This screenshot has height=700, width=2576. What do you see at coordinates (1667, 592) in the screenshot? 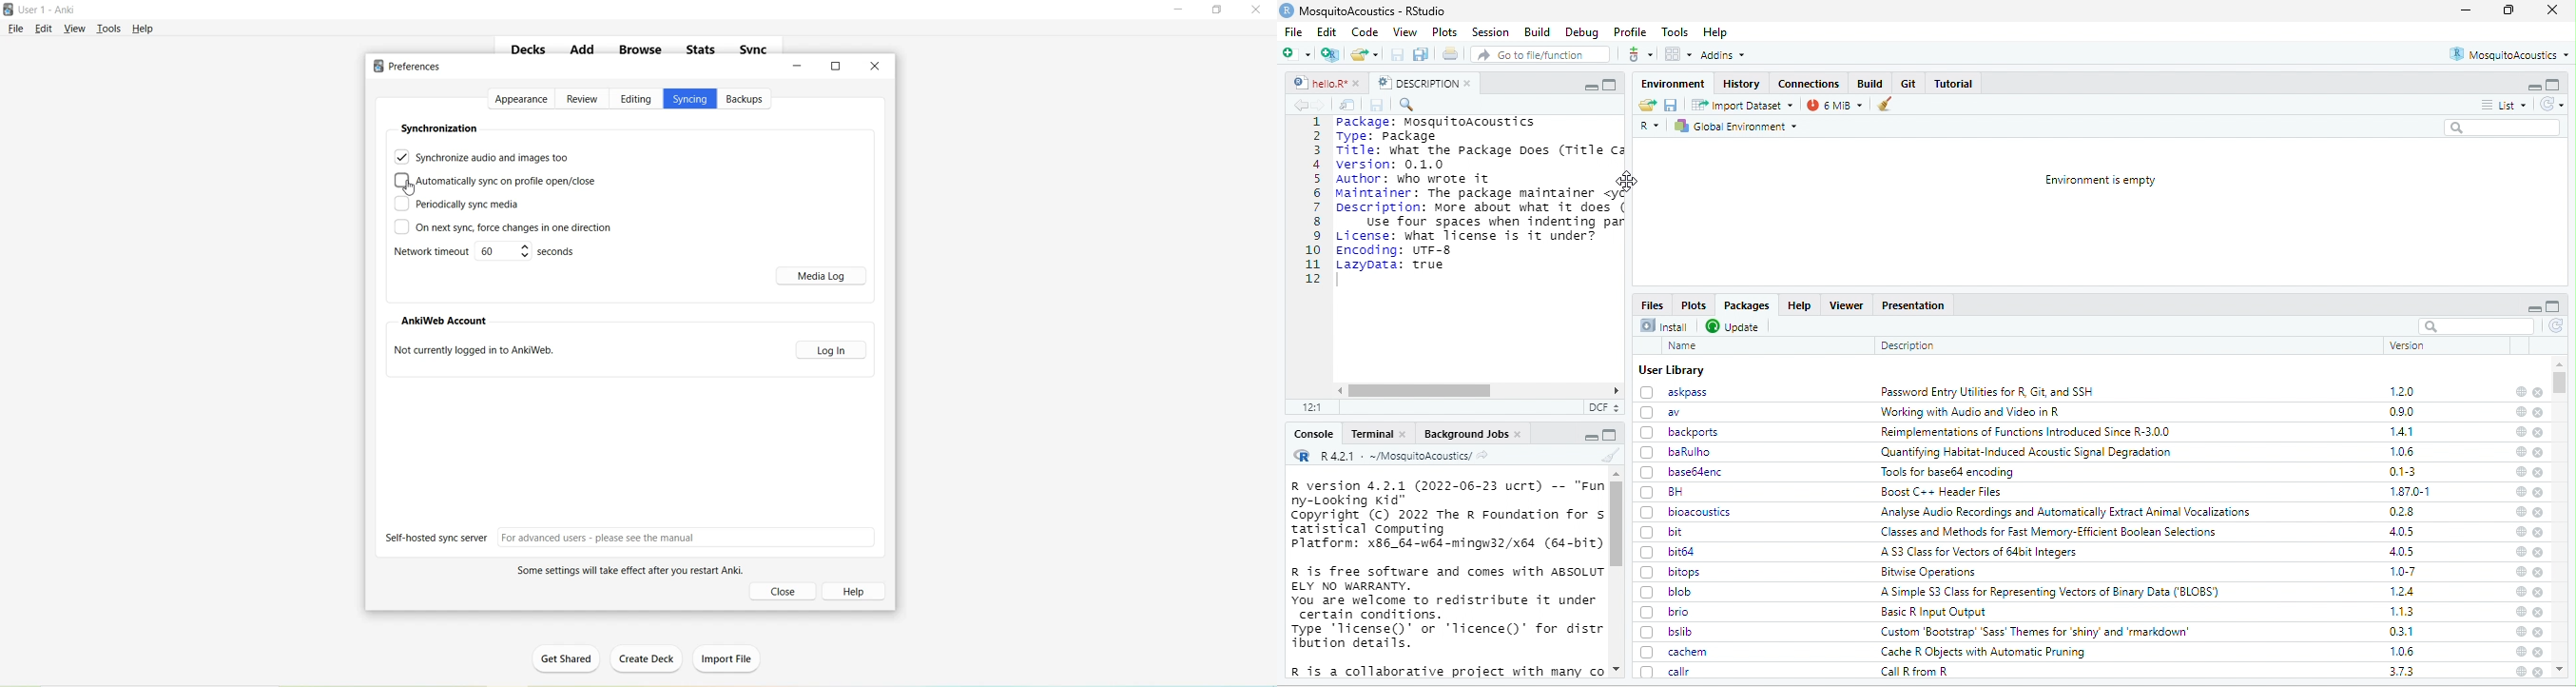
I see `blob` at bounding box center [1667, 592].